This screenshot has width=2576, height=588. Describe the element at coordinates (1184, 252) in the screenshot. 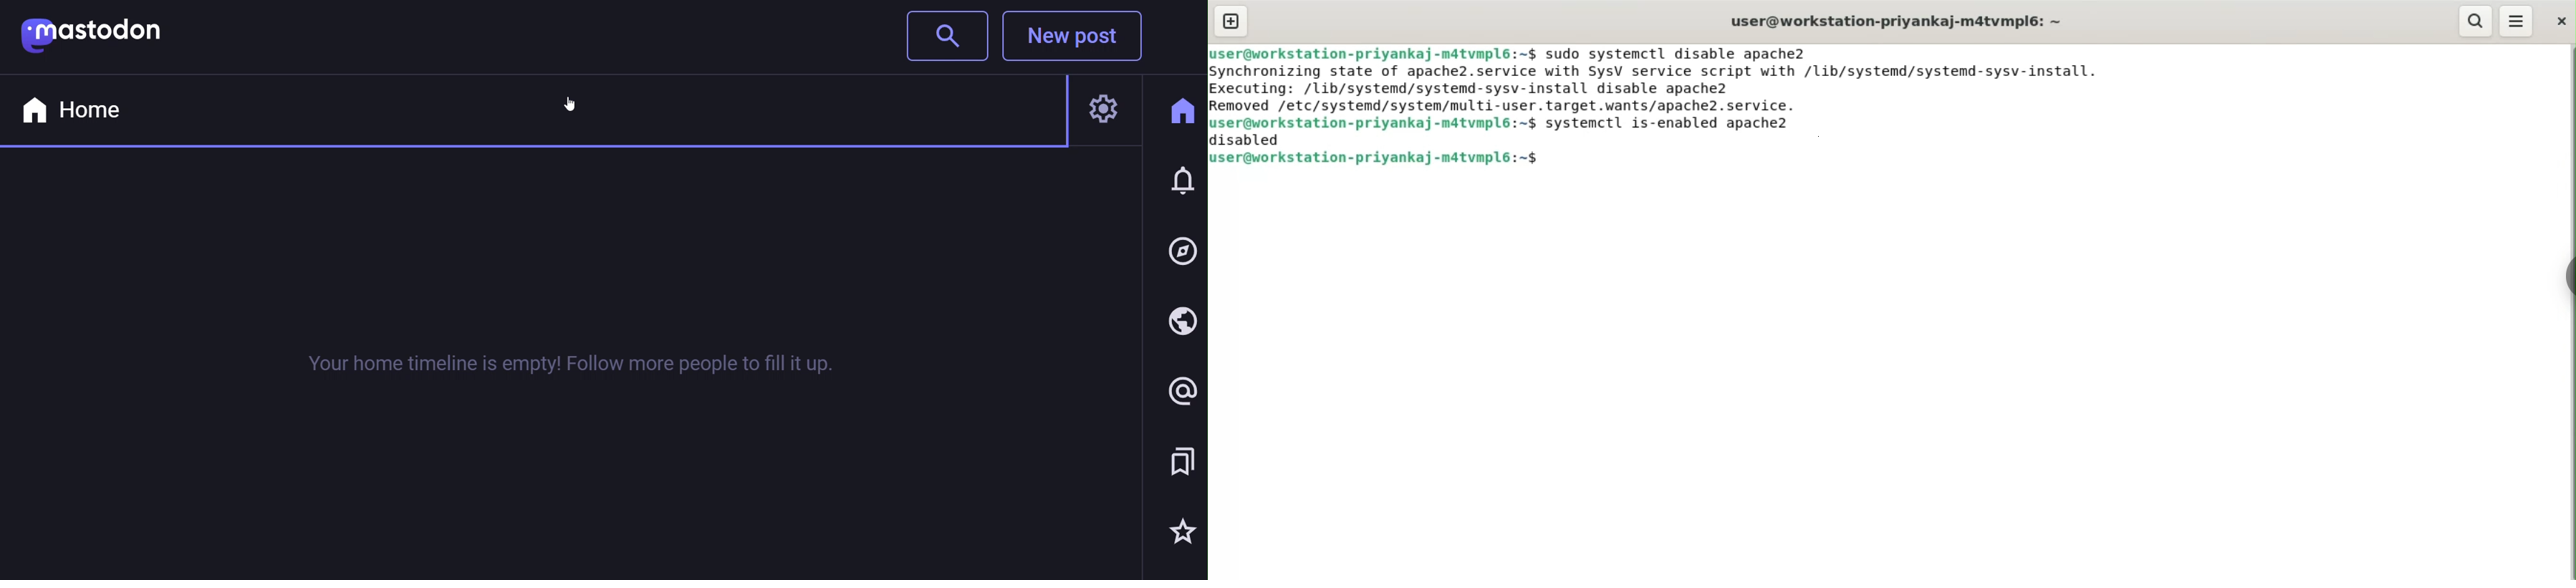

I see `navigation` at that location.